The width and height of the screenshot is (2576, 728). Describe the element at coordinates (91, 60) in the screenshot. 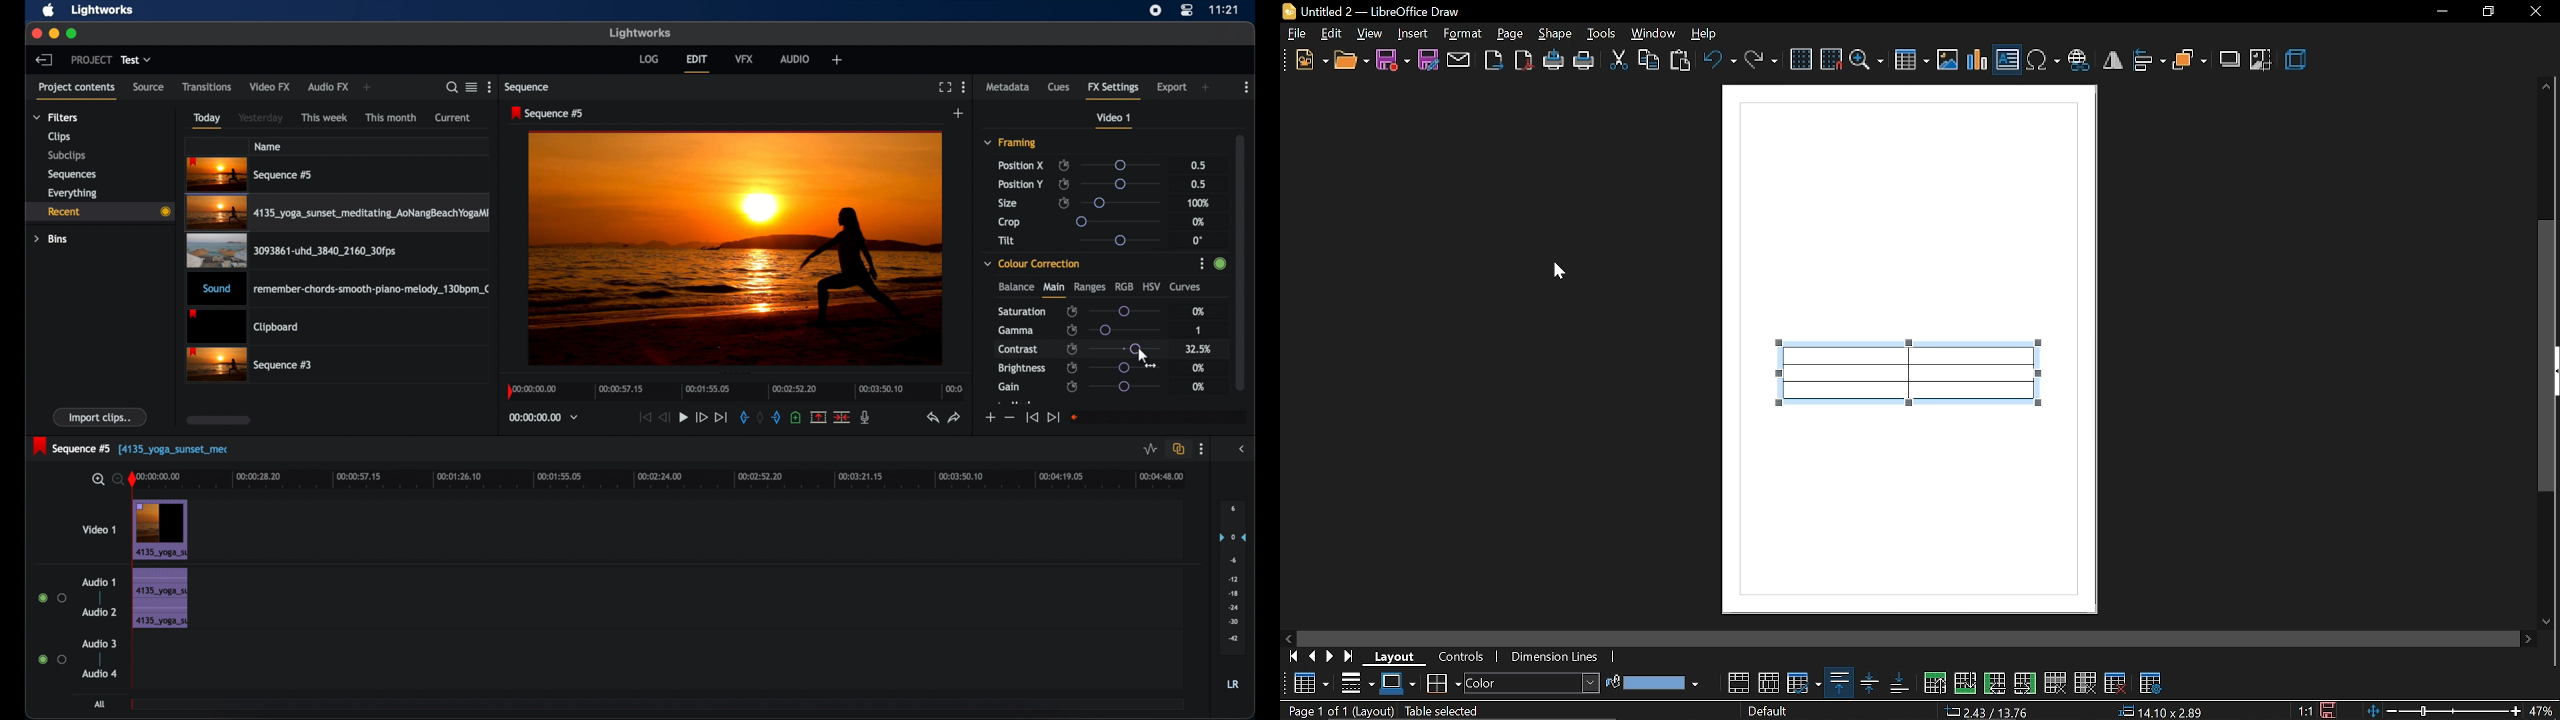

I see `project` at that location.